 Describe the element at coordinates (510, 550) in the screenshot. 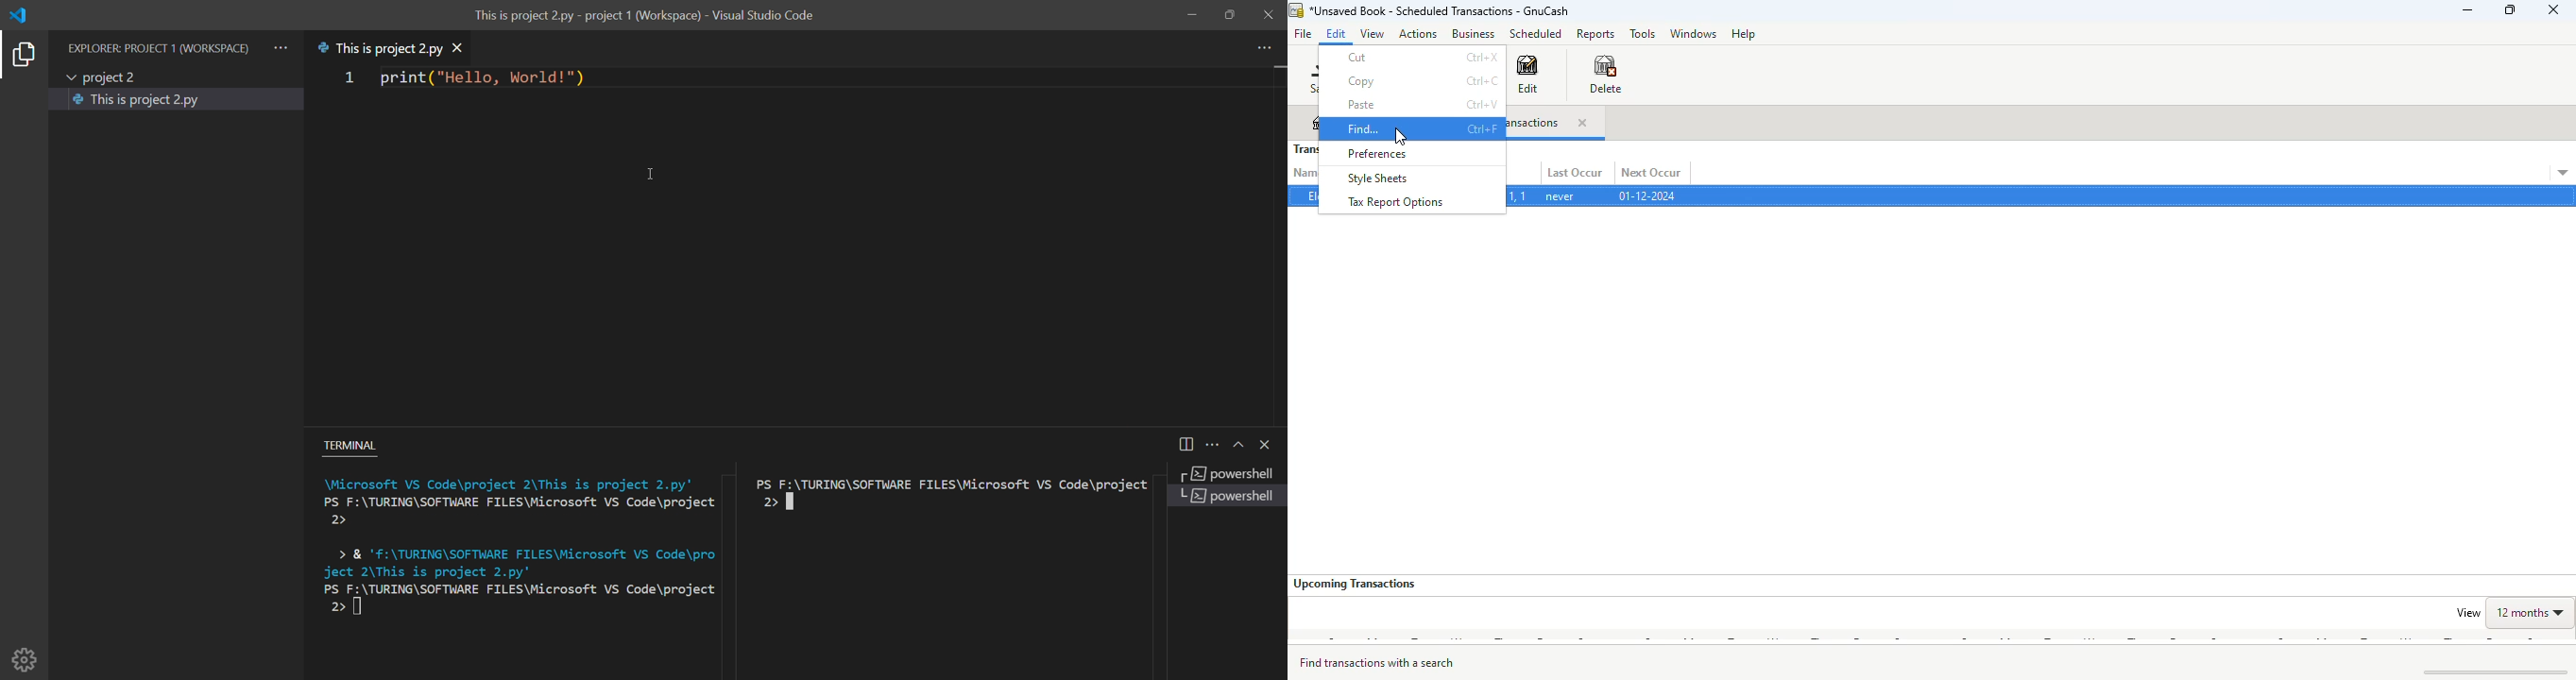

I see `\Microsoft VS Code\project 2\This is project 2.py"
PS F:\TURING\SOFTWARE FILES\Microsoft VS Code\project
2>

> & 'f:\TURING\SOFTWARE FILES\Microsoft VS Code\pro
ject 2\This is project 2.py*
PS he sori FILES\Microsoft VS Code\project
2>` at that location.